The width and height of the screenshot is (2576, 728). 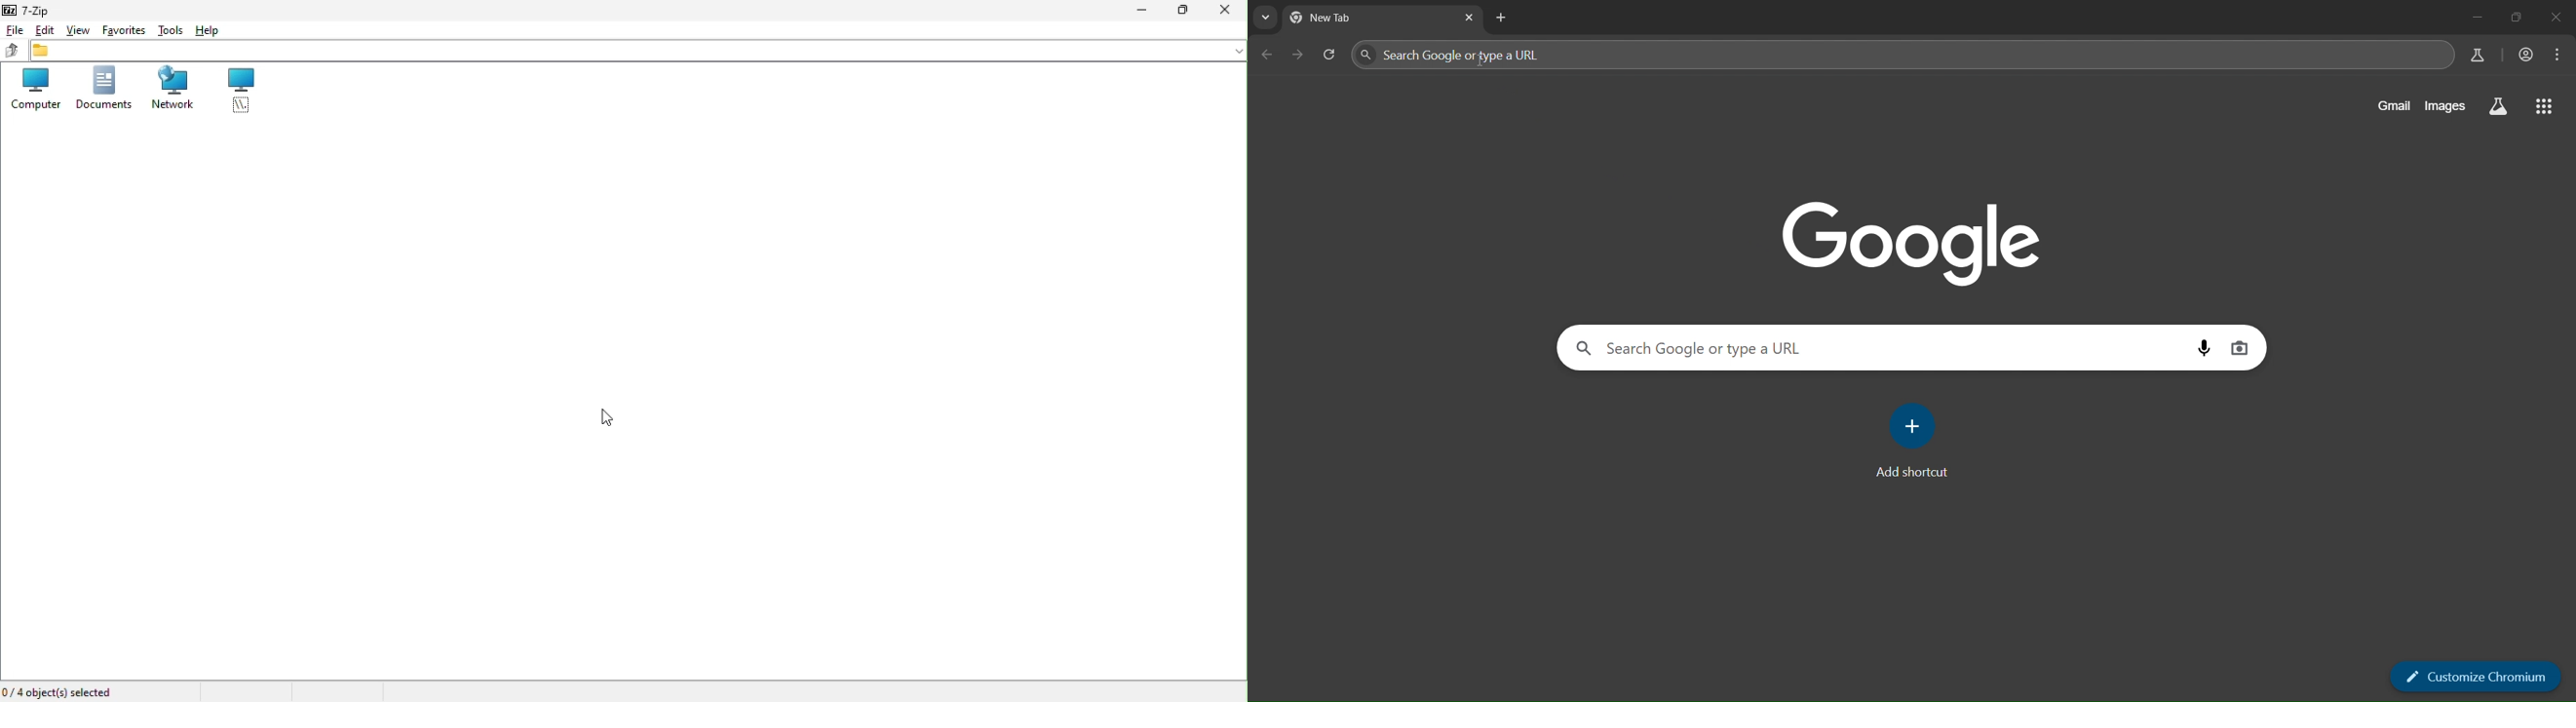 What do you see at coordinates (2474, 55) in the screenshot?
I see `search labs` at bounding box center [2474, 55].